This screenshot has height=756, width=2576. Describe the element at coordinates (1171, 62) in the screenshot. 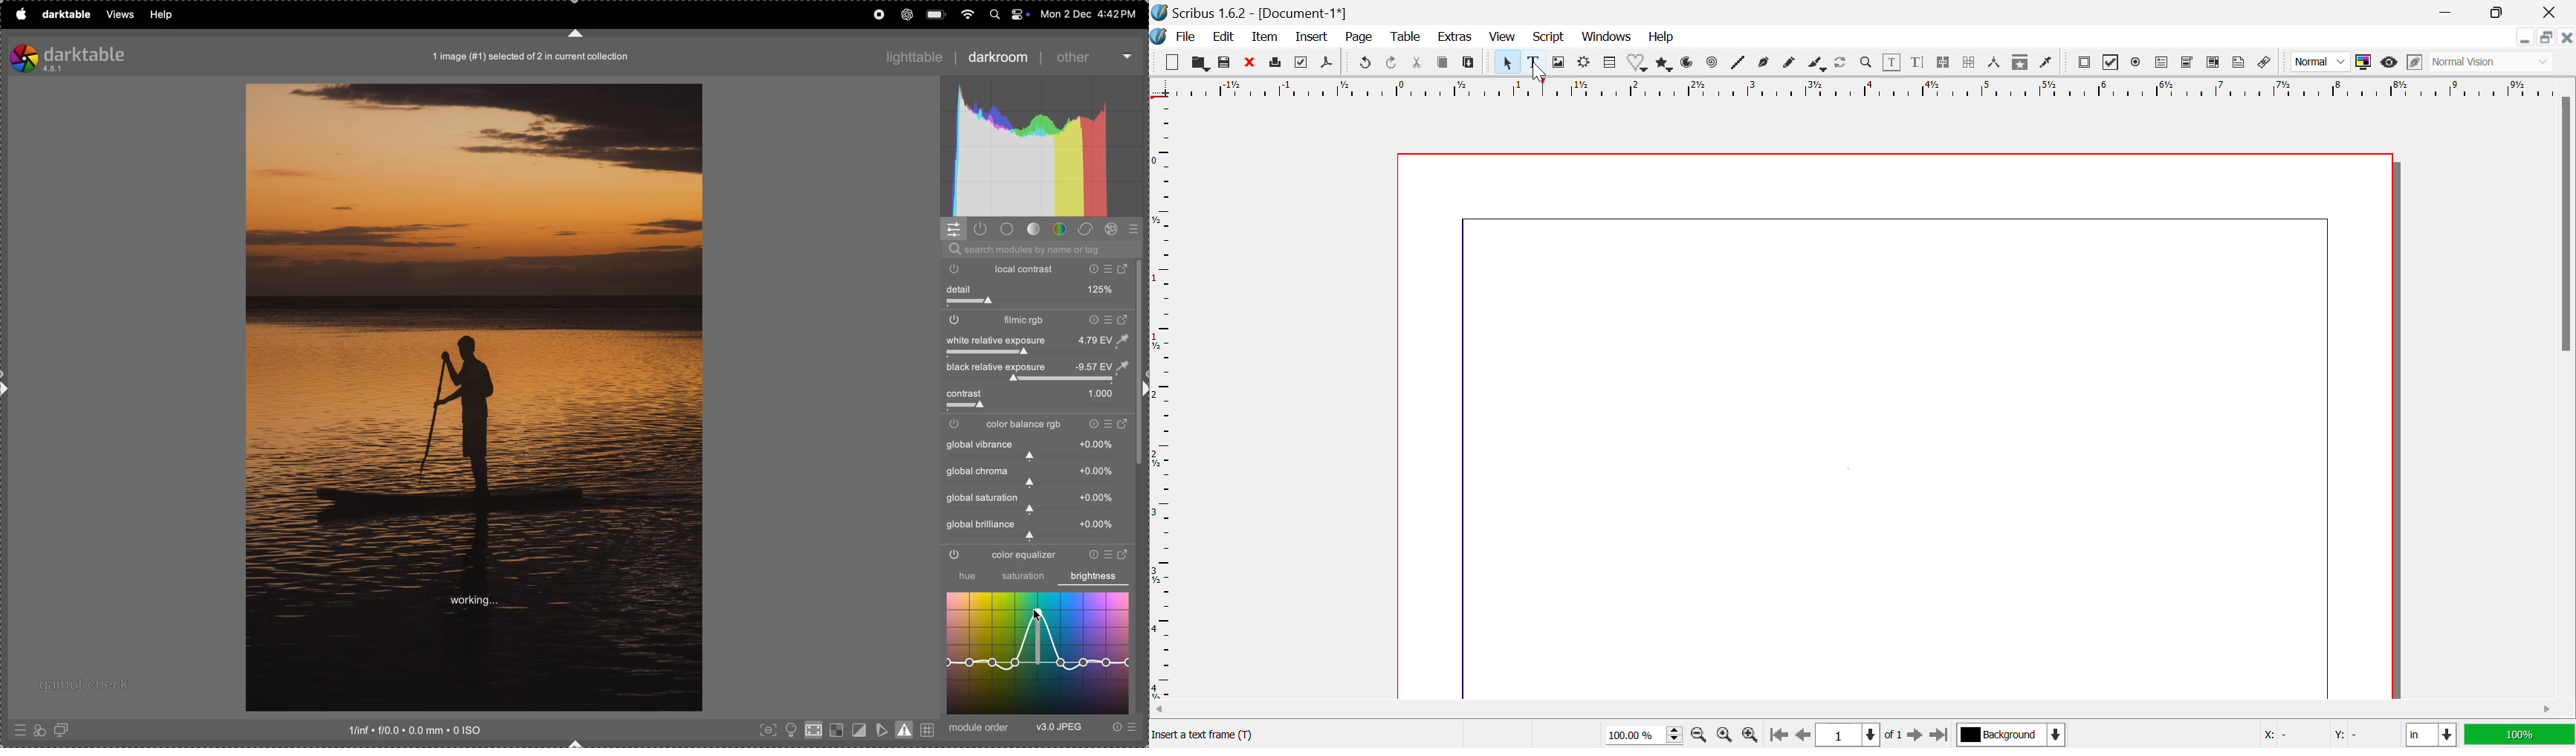

I see `New` at that location.